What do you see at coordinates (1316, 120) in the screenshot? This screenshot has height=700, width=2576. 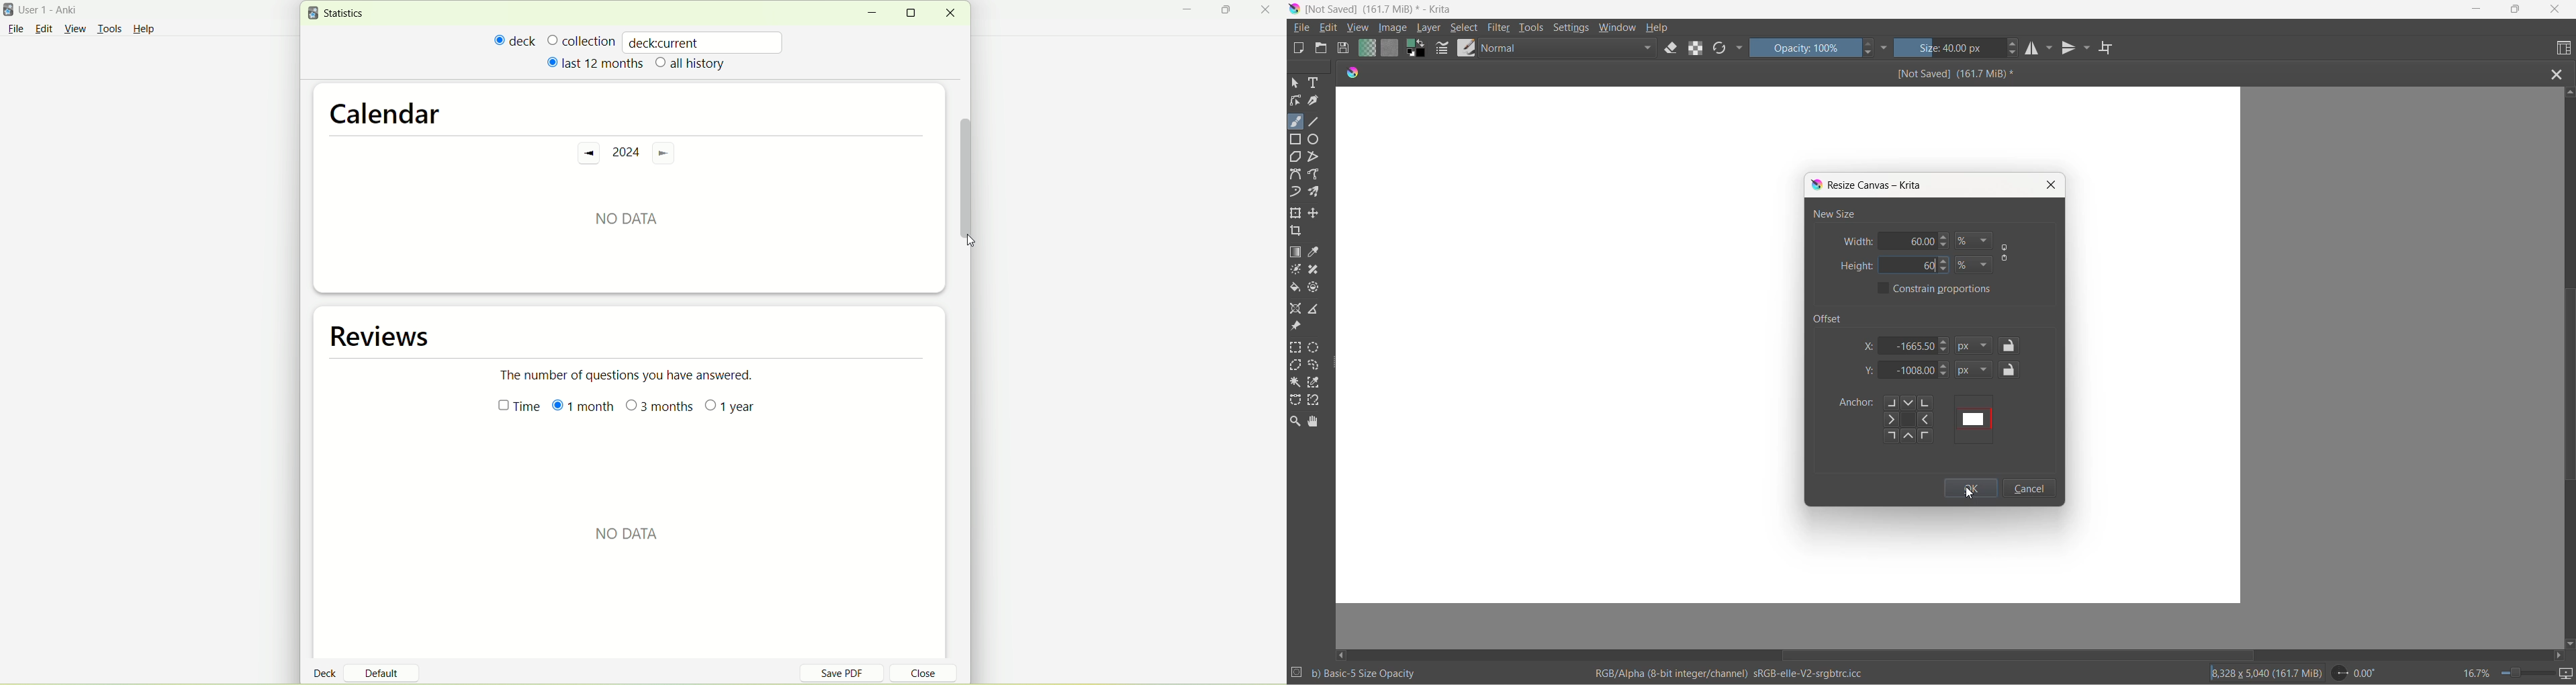 I see `line tool` at bounding box center [1316, 120].